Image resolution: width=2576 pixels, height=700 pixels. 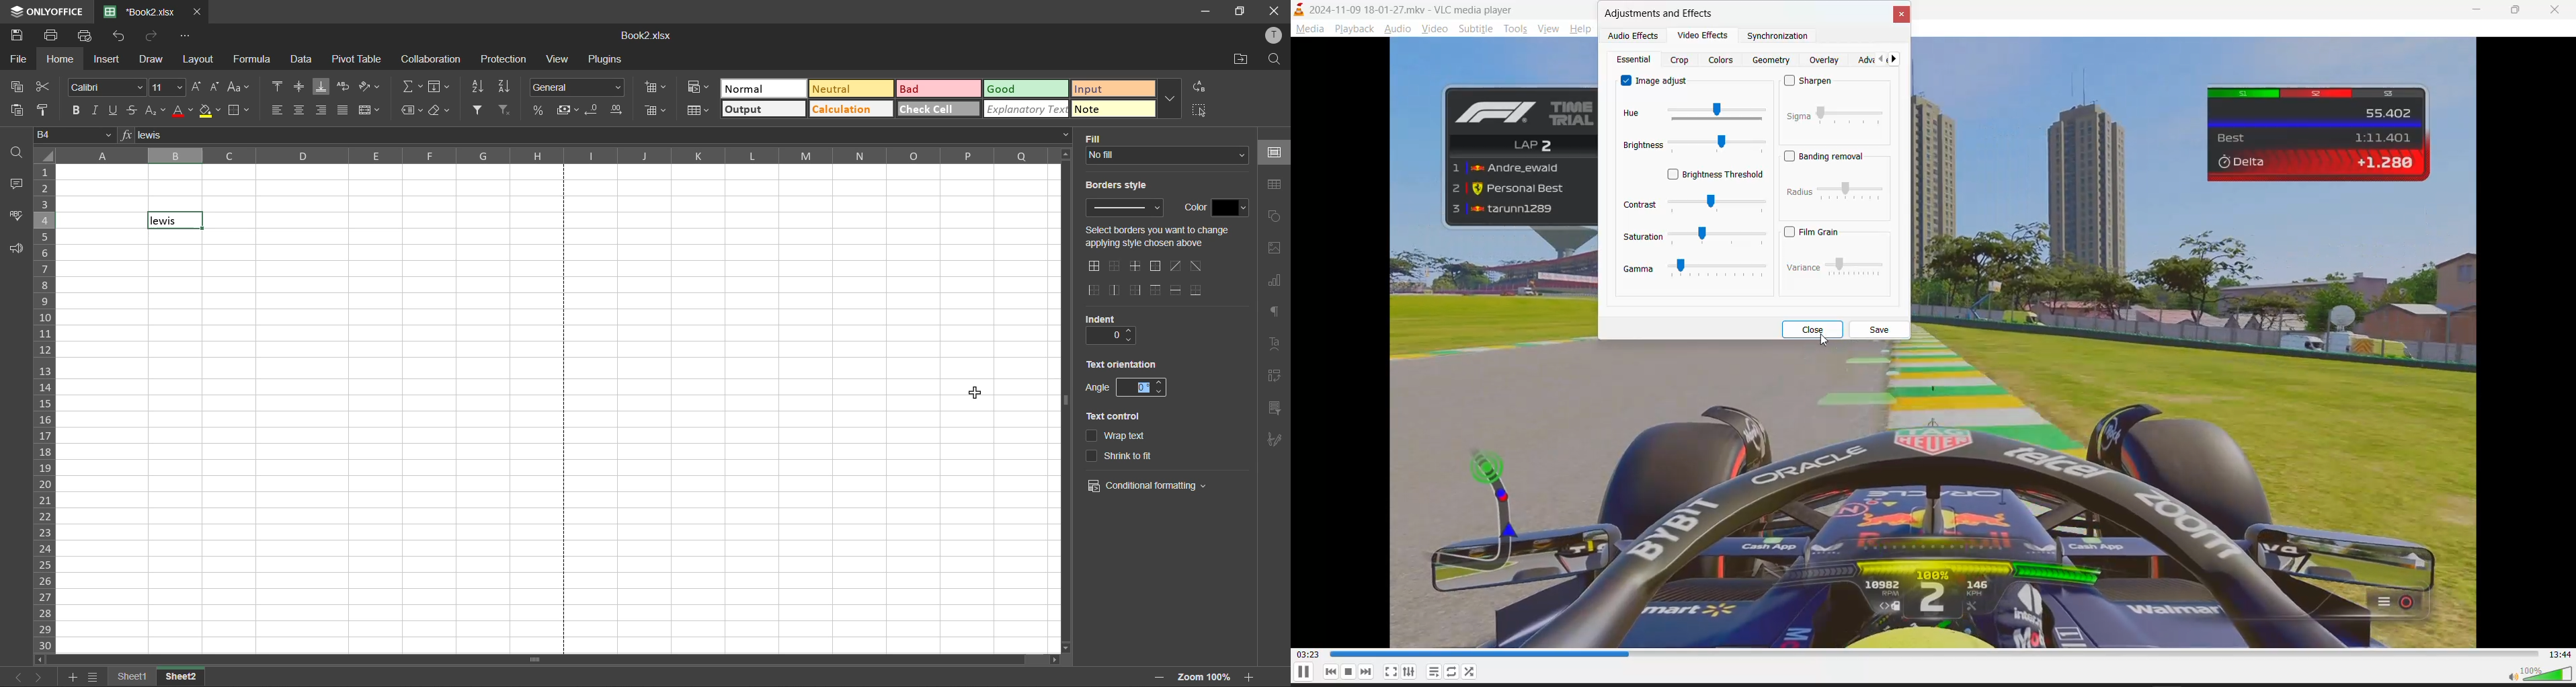 What do you see at coordinates (132, 111) in the screenshot?
I see `strikethrough` at bounding box center [132, 111].